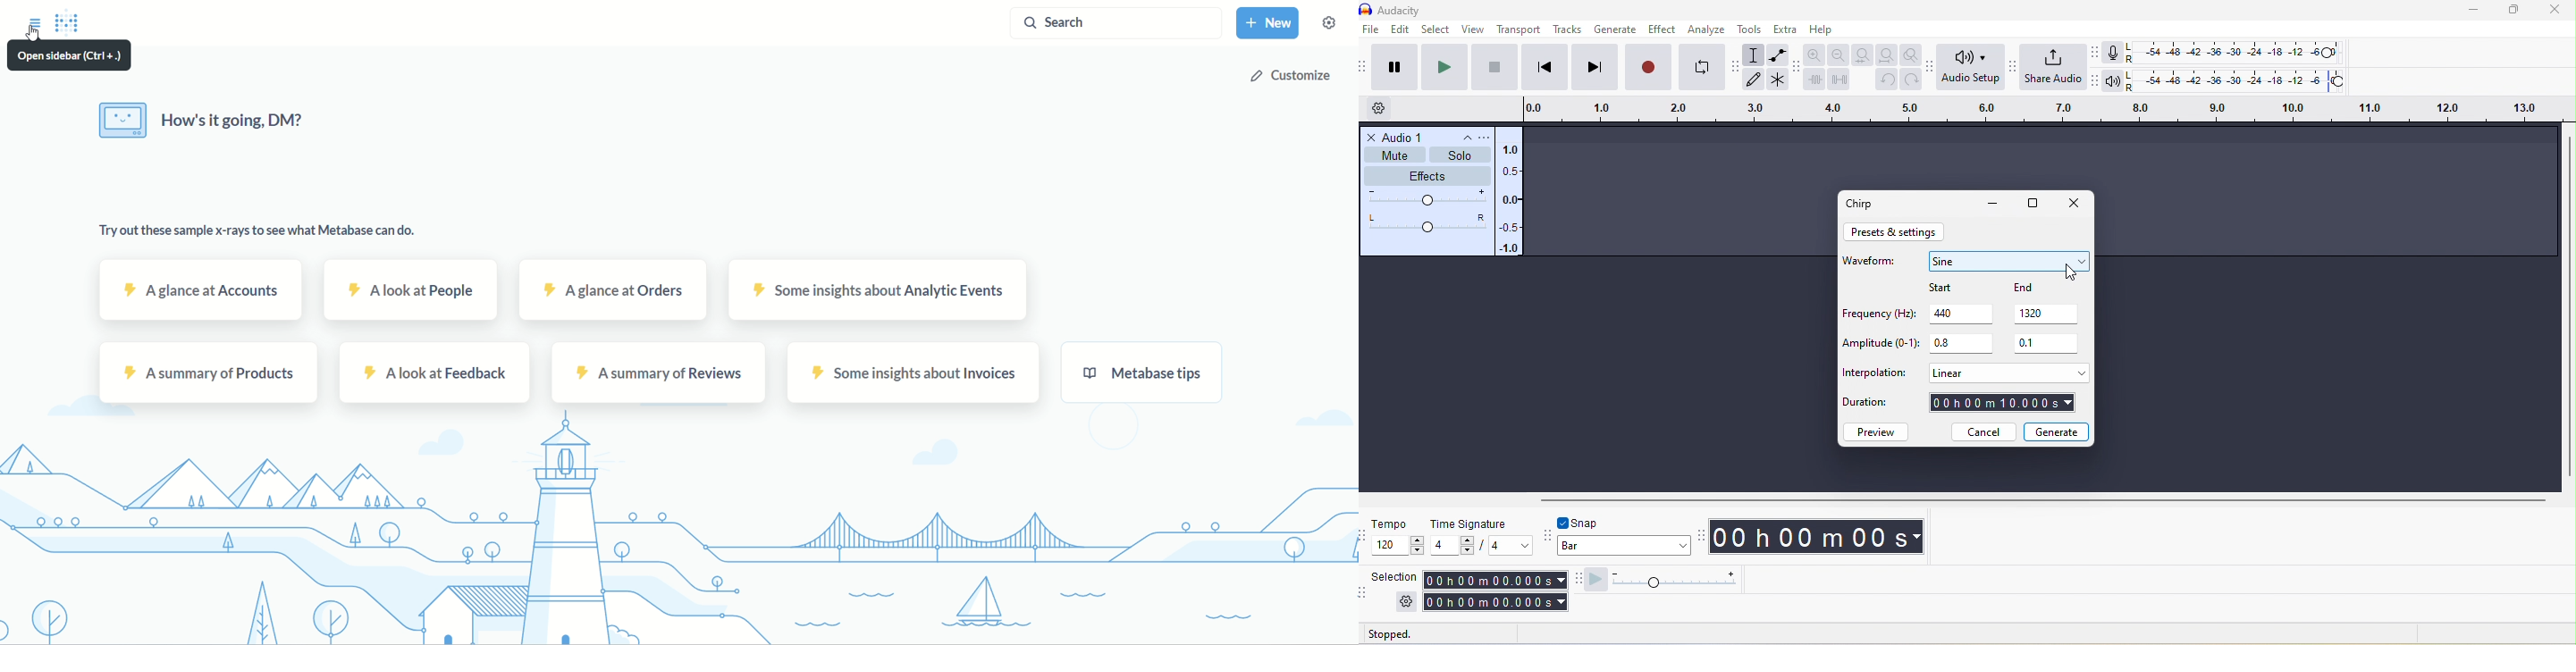 The height and width of the screenshot is (672, 2576). Describe the element at coordinates (1754, 80) in the screenshot. I see `draw tool` at that location.